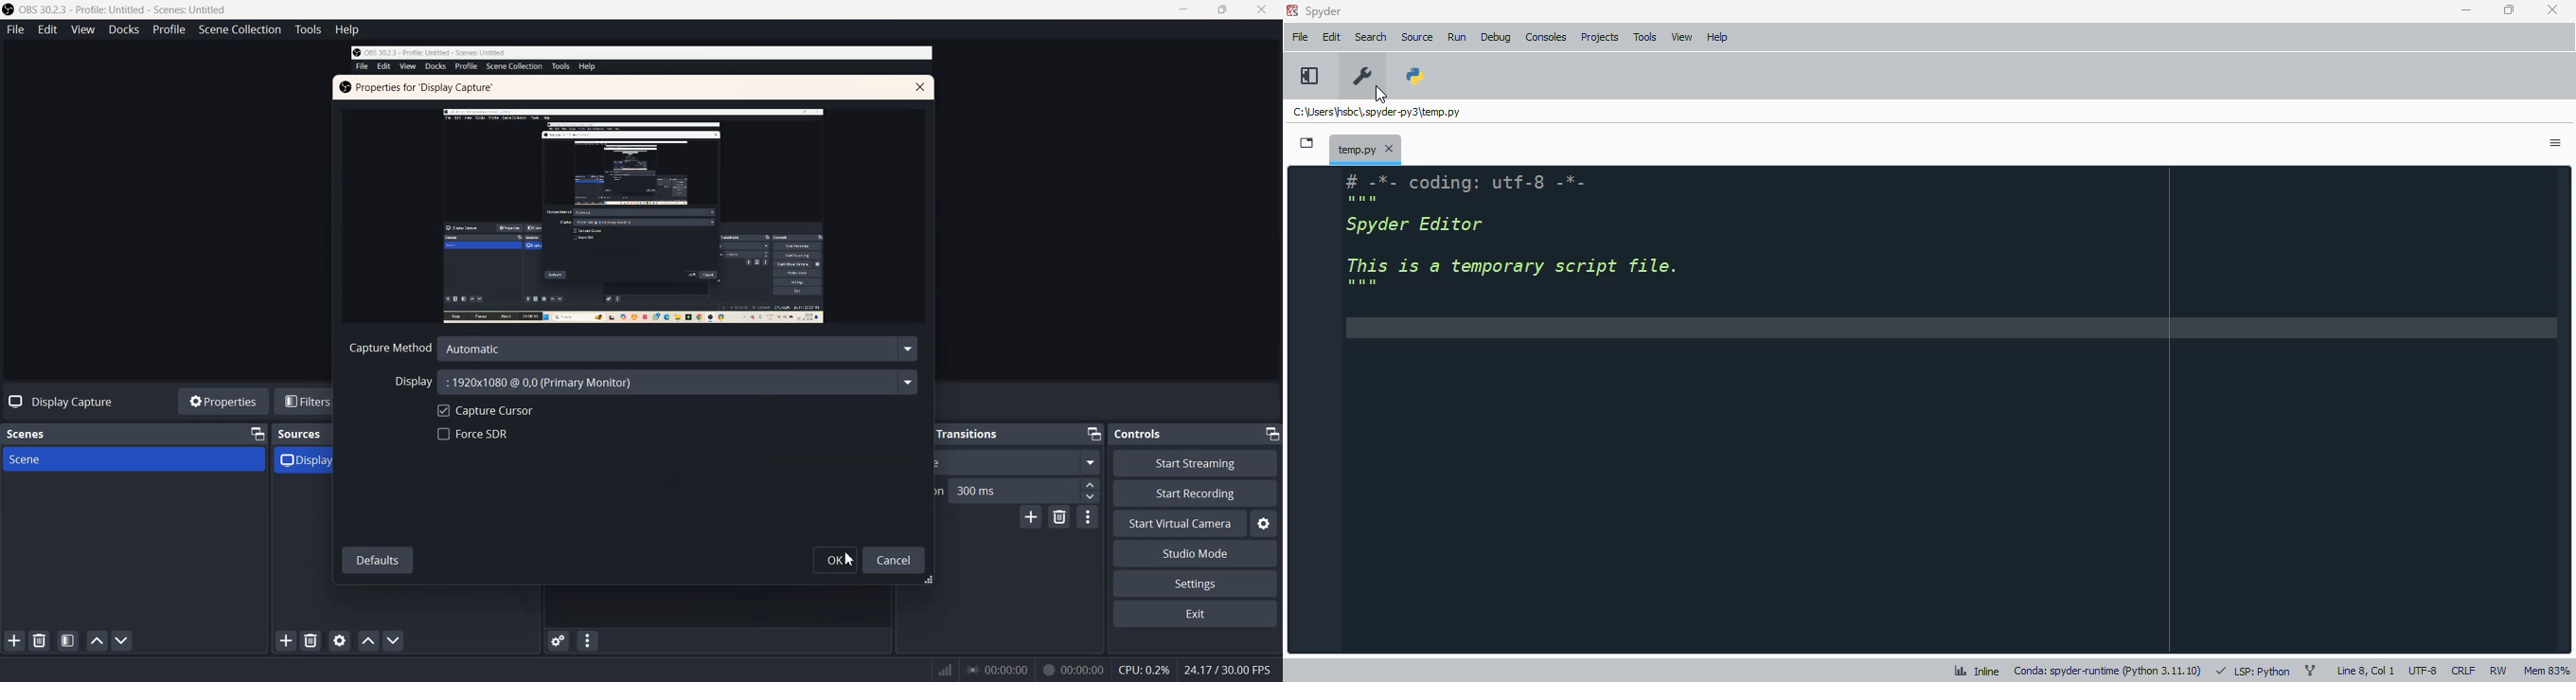  I want to click on Settings, so click(1195, 584).